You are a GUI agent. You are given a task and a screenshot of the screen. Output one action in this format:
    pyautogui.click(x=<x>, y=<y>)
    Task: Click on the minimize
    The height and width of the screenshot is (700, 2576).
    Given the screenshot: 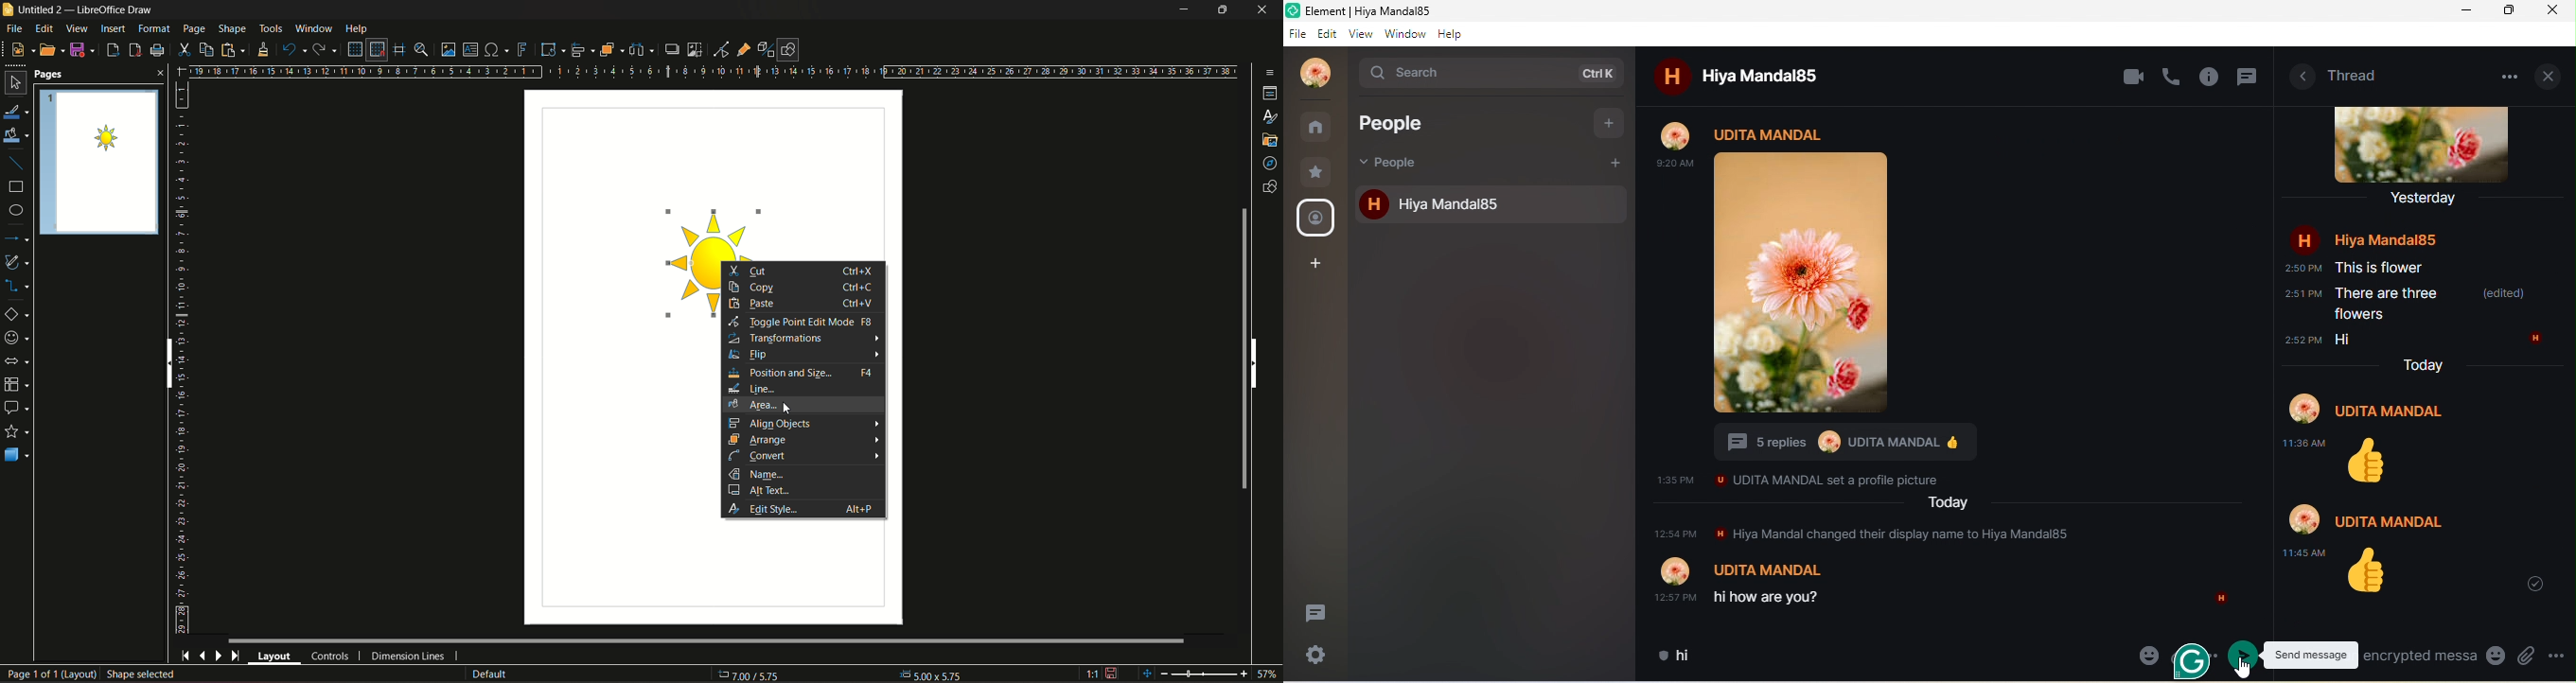 What is the action you would take?
    pyautogui.click(x=2461, y=12)
    